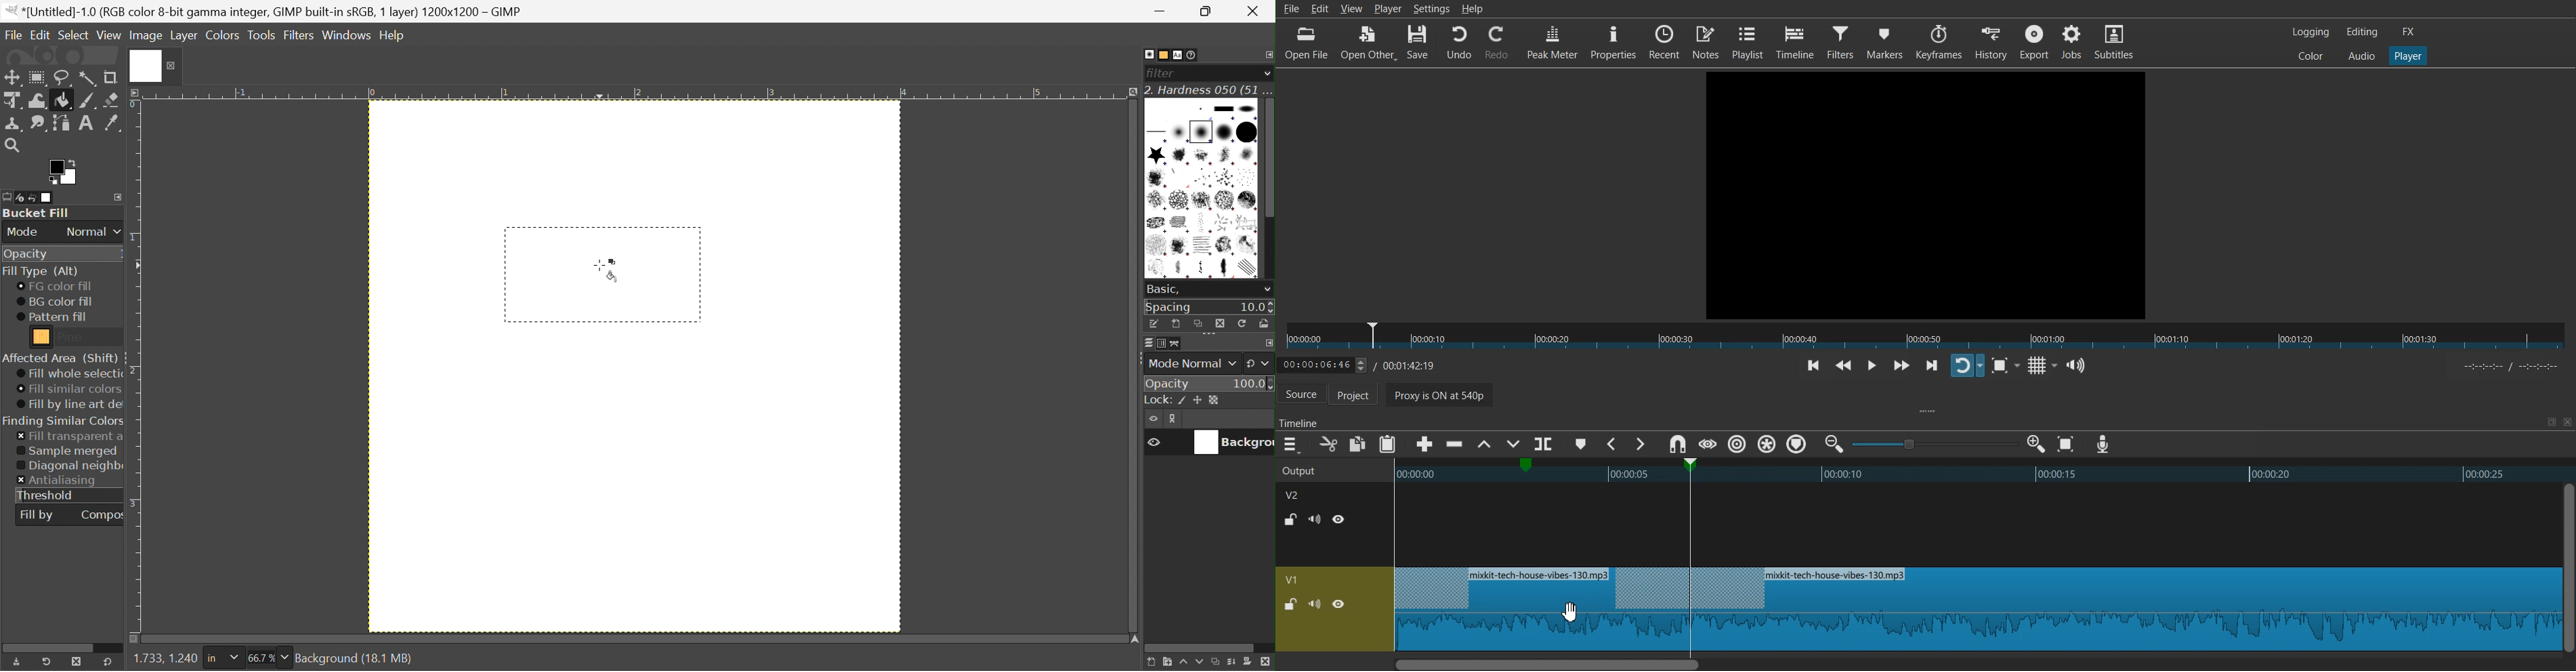  Describe the element at coordinates (1970, 526) in the screenshot. I see `Audio waveform` at that location.